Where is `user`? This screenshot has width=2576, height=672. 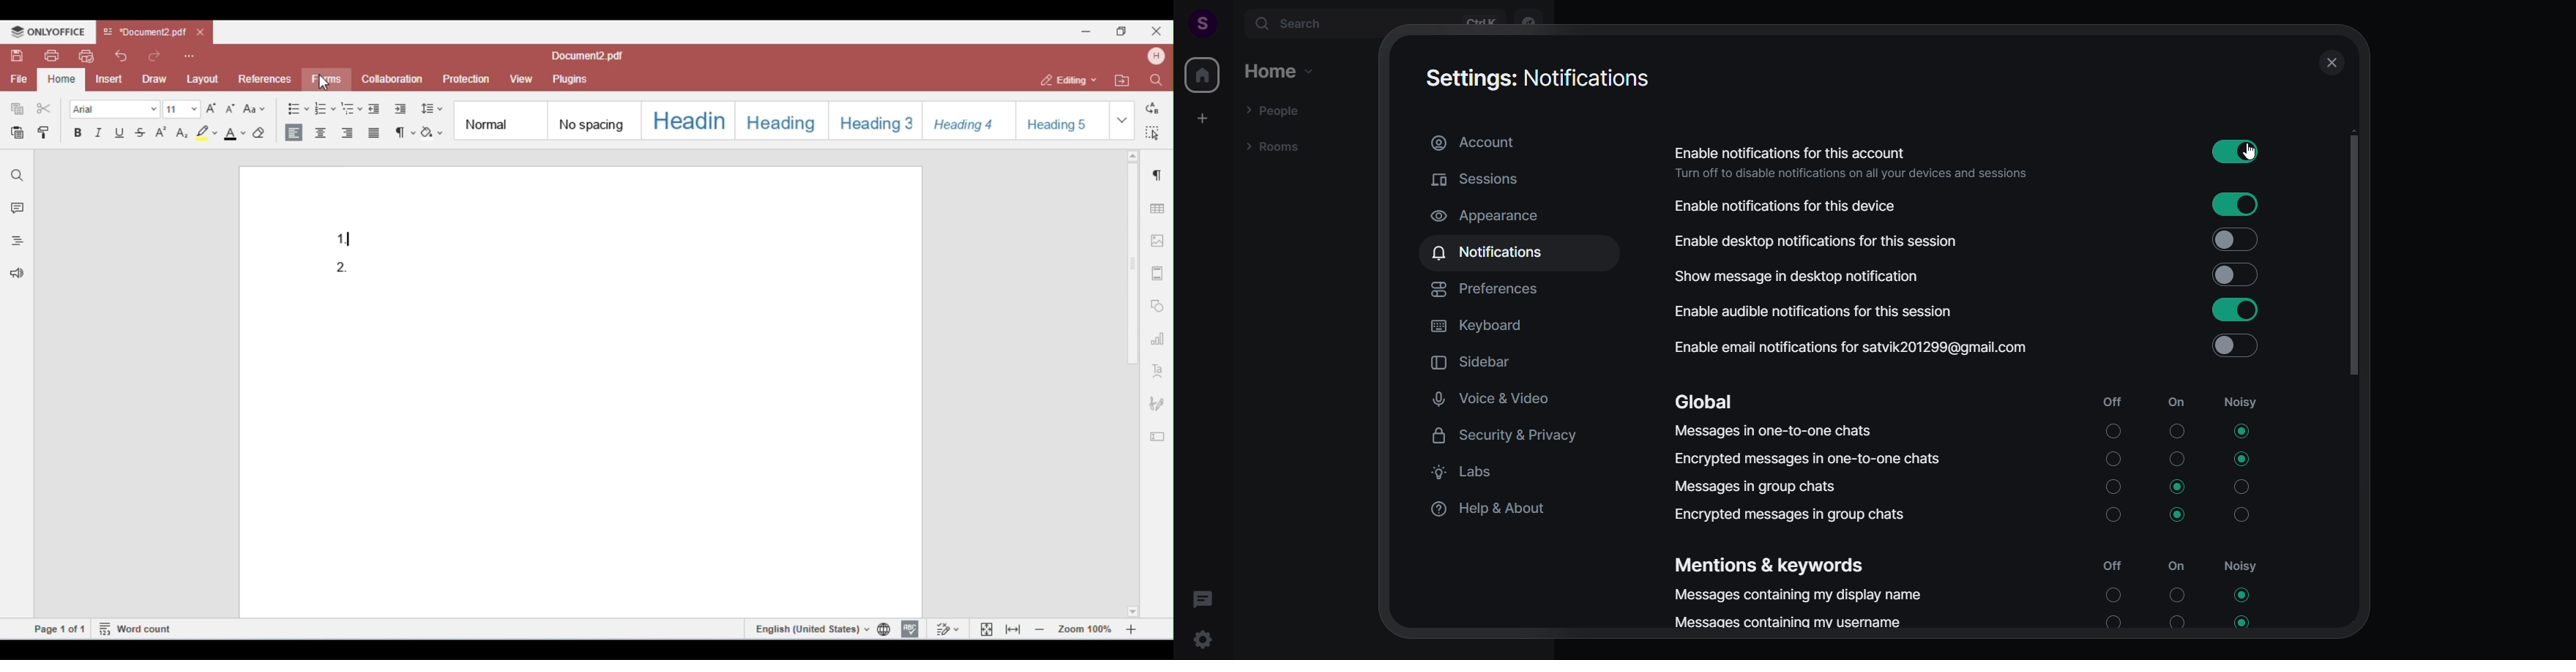
user is located at coordinates (1196, 22).